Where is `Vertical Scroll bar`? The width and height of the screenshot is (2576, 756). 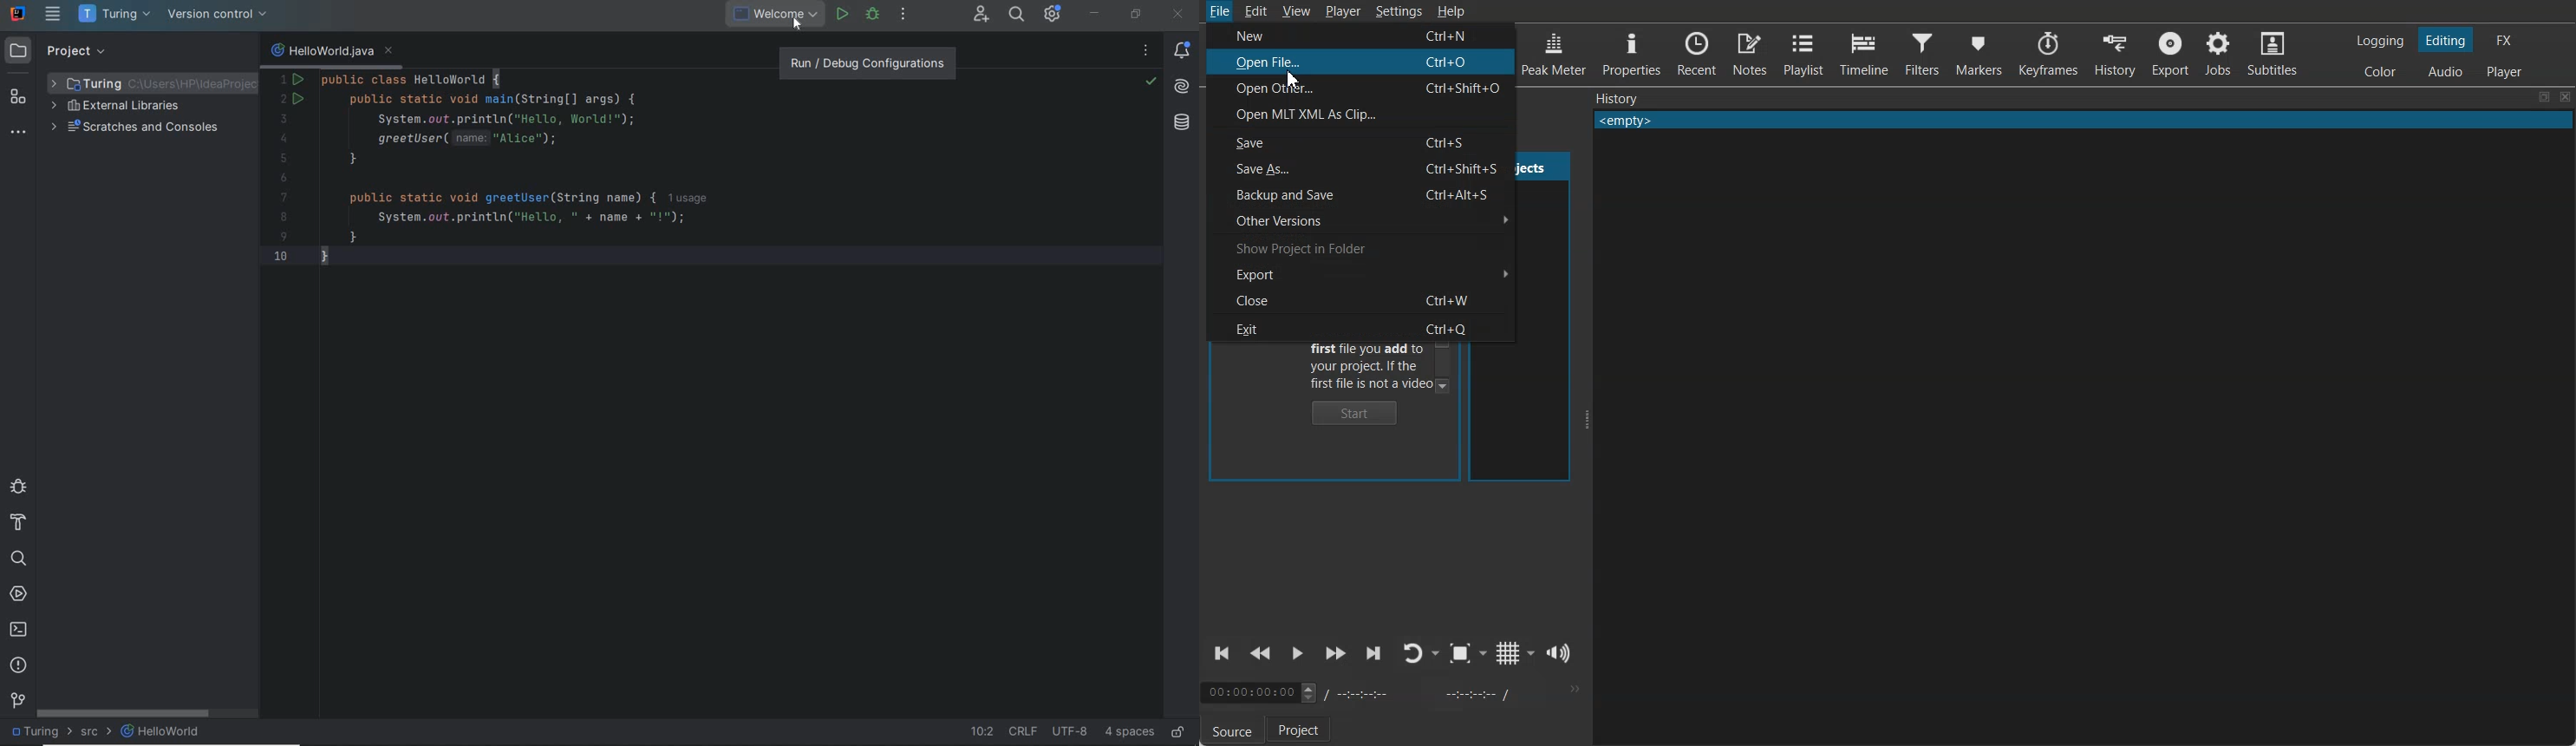
Vertical Scroll bar is located at coordinates (1444, 362).